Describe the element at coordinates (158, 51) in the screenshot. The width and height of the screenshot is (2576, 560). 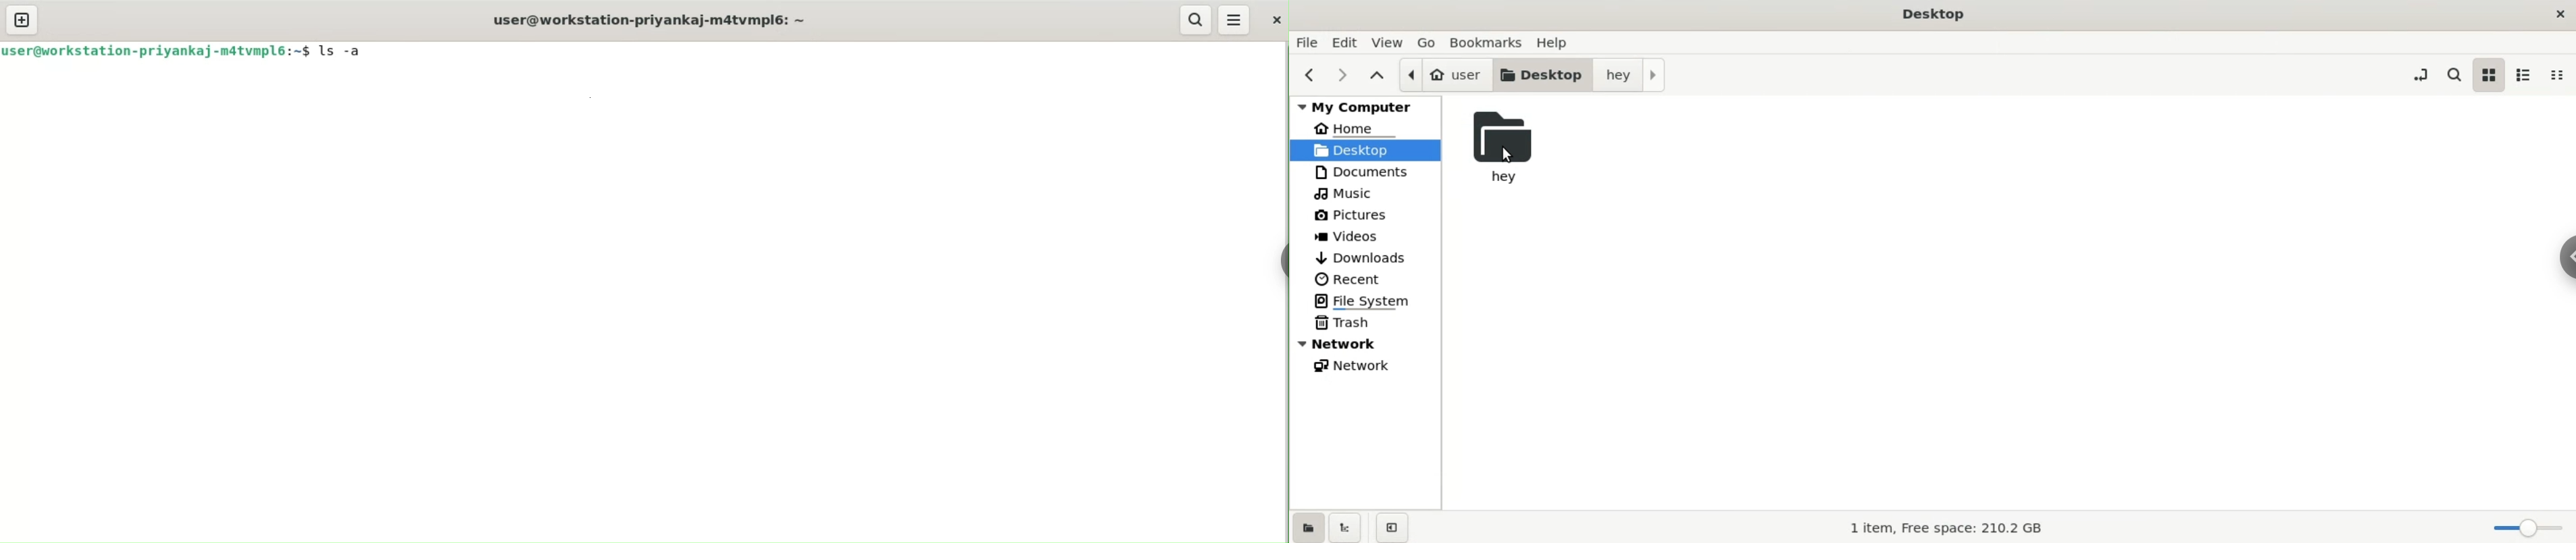
I see `user@workstation-priyankaj-m4tvmpl6:~$` at that location.